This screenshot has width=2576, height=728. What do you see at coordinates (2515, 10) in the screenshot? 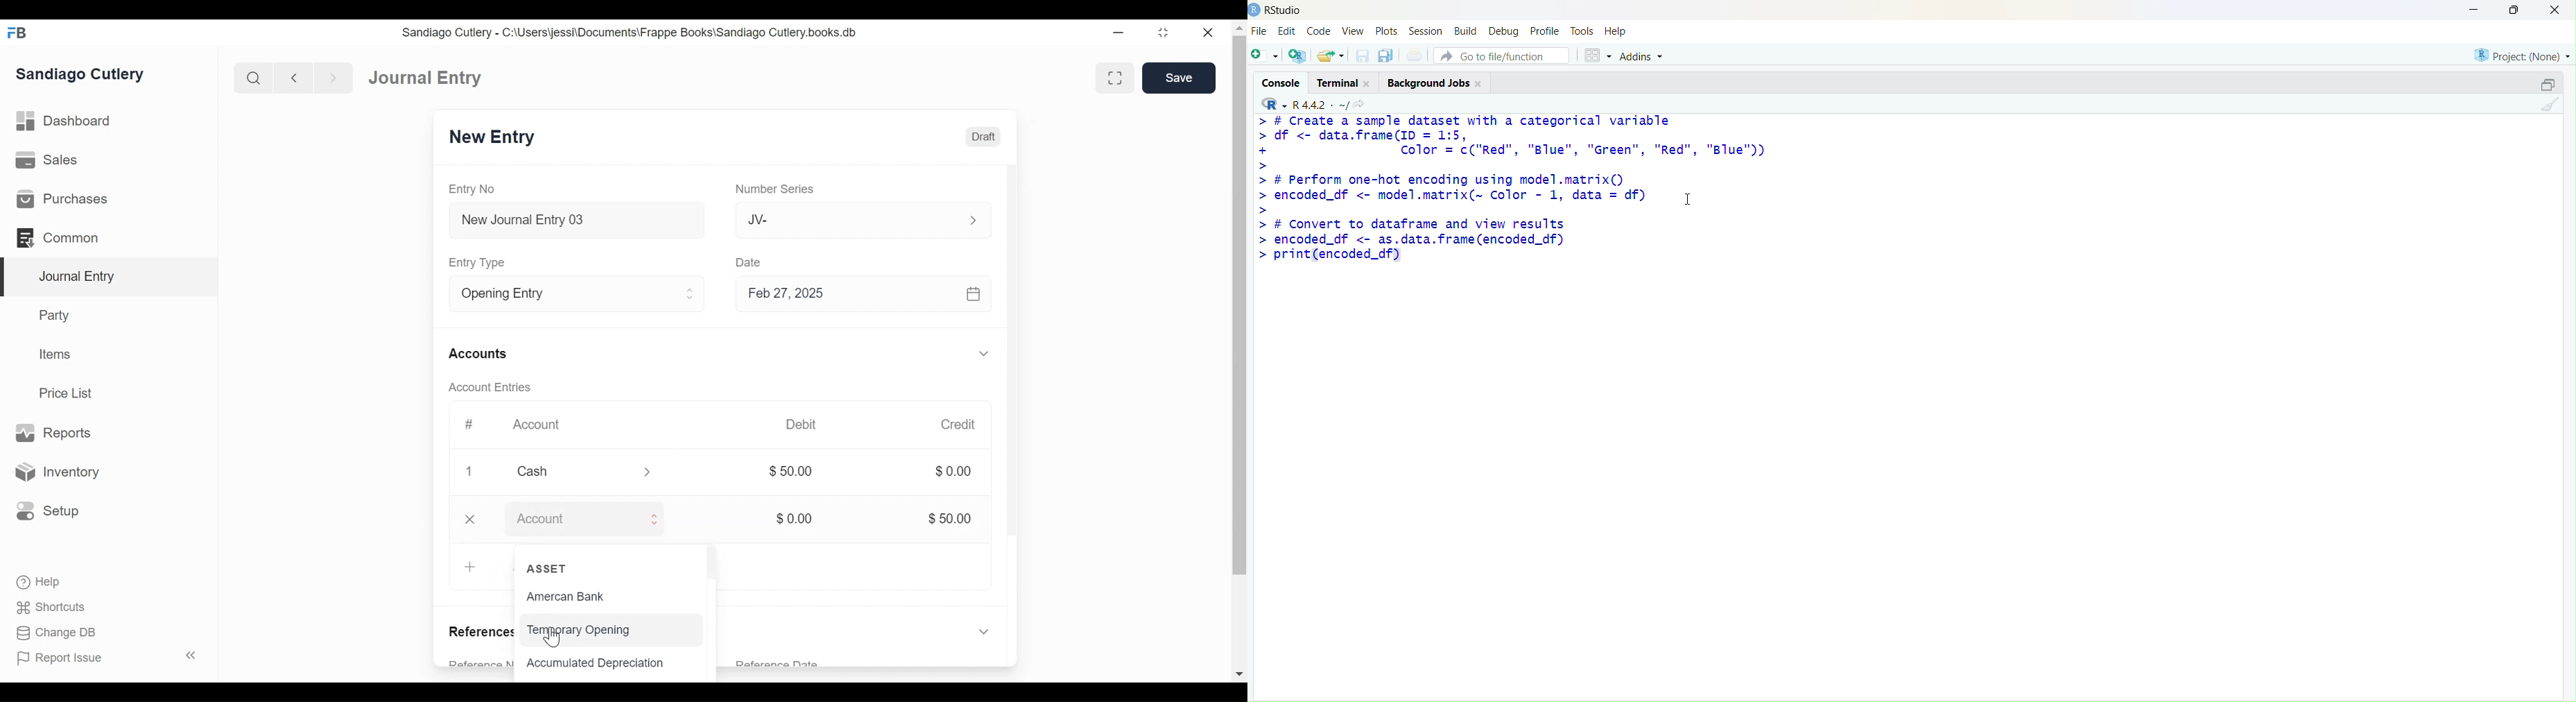
I see `maximise` at bounding box center [2515, 10].